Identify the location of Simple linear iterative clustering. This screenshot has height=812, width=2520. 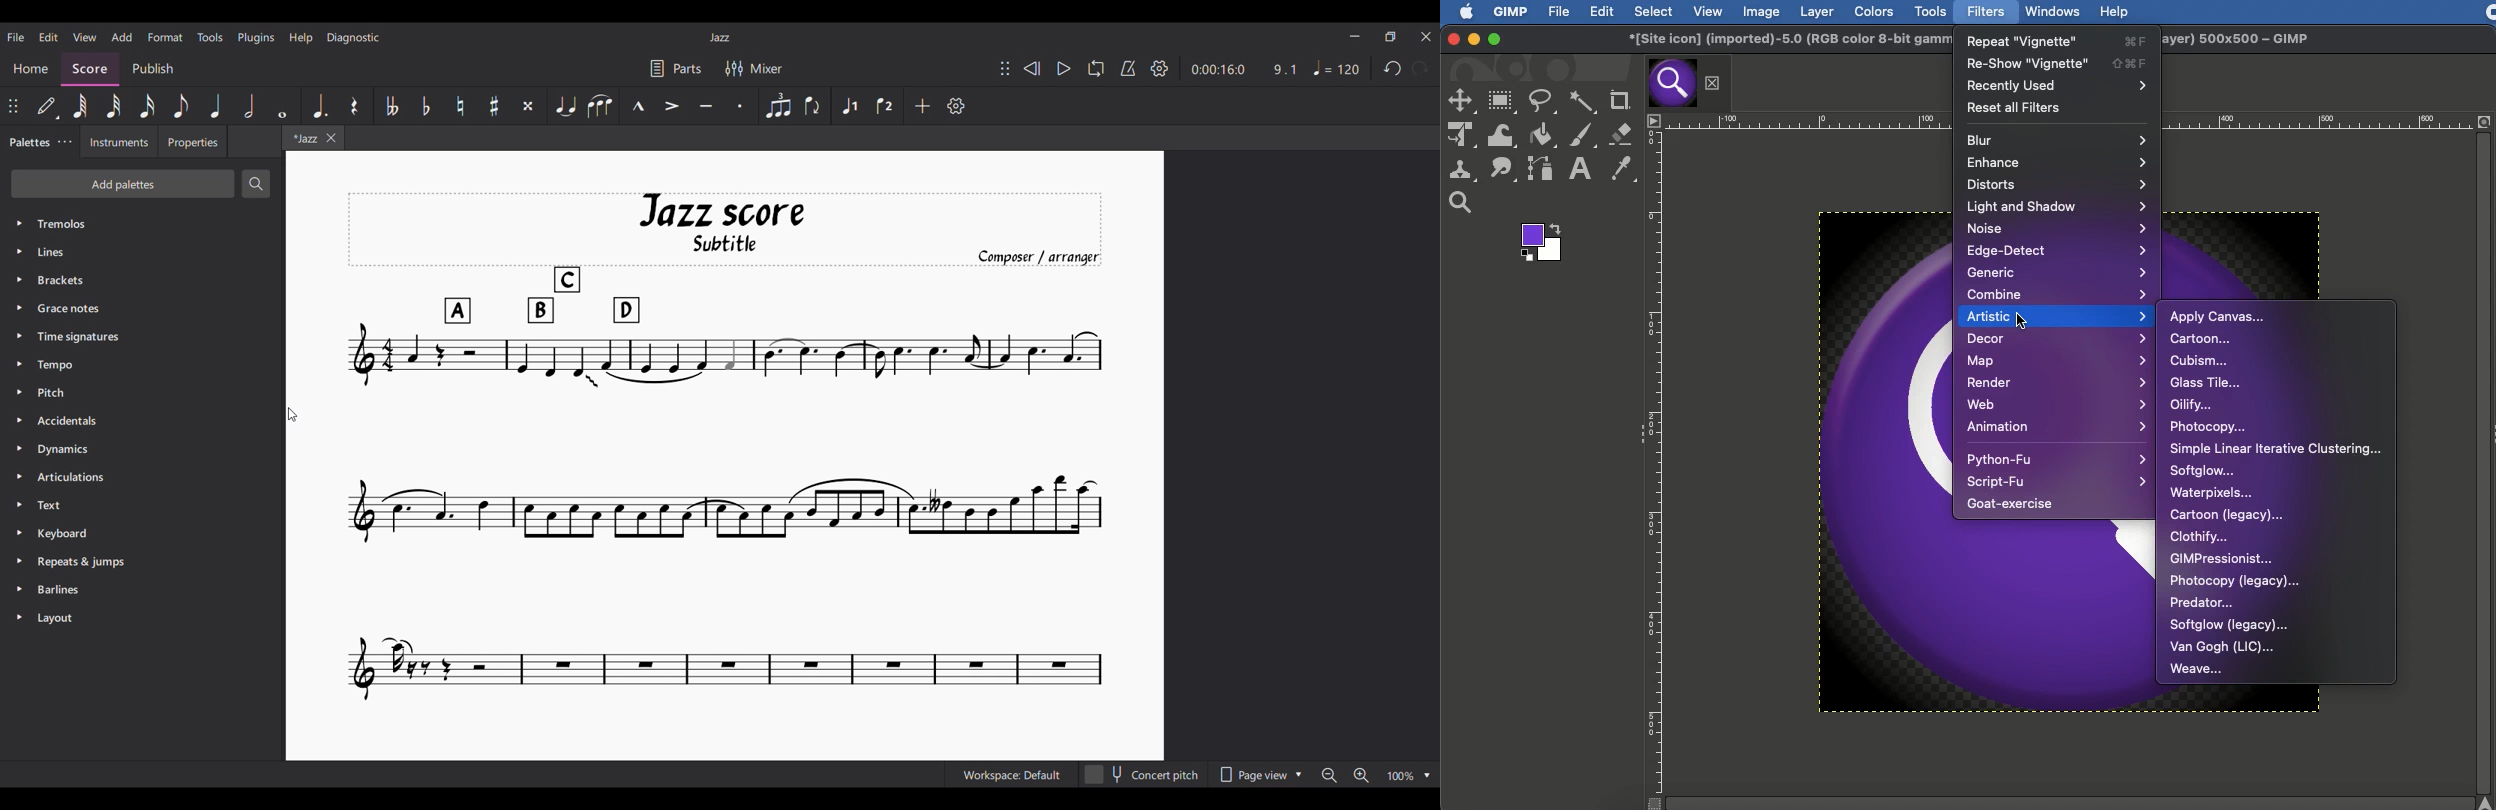
(2275, 449).